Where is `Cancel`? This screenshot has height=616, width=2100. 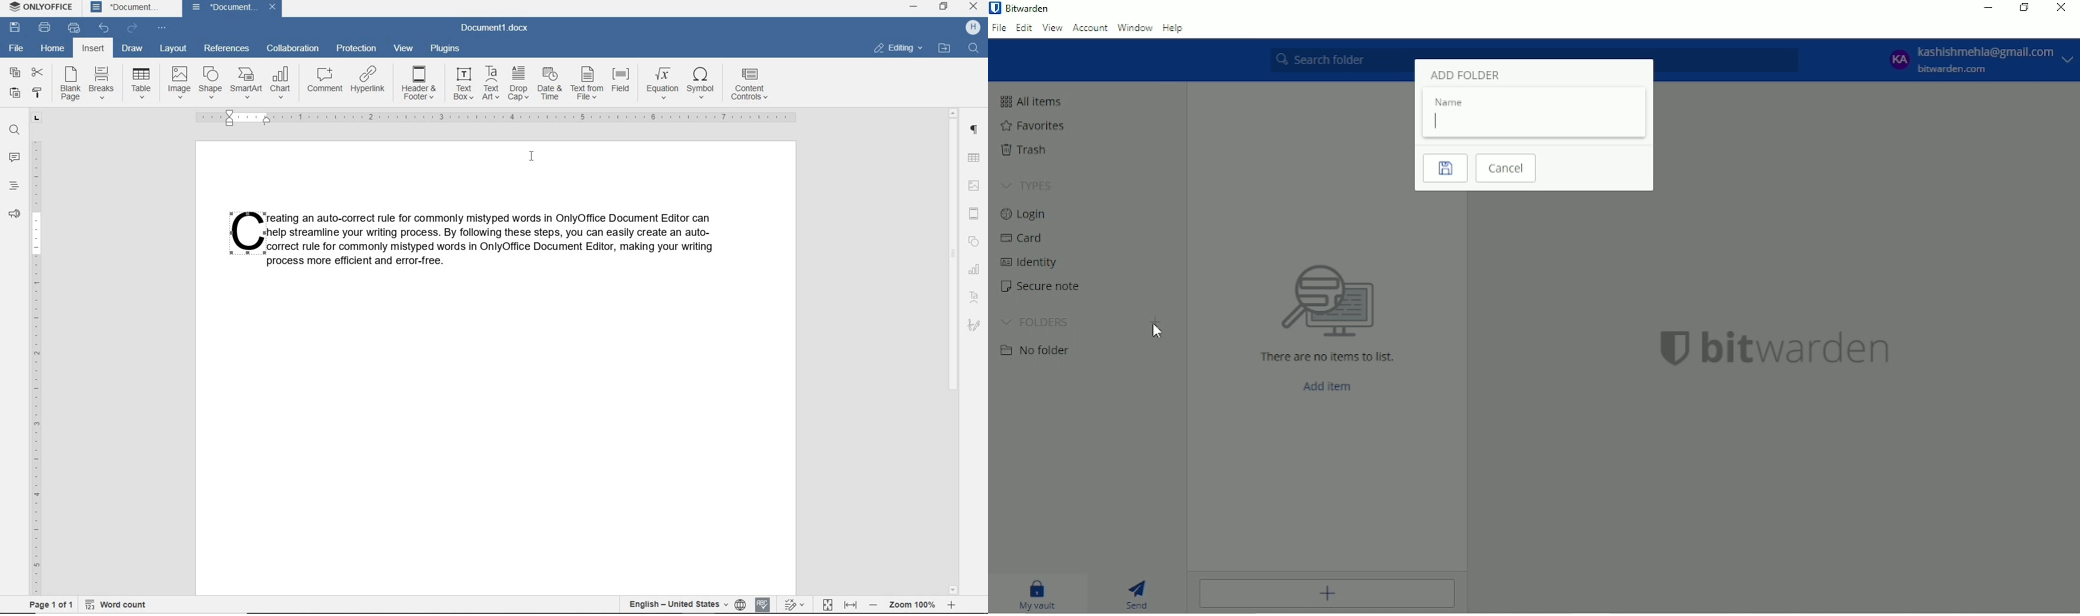
Cancel is located at coordinates (1508, 169).